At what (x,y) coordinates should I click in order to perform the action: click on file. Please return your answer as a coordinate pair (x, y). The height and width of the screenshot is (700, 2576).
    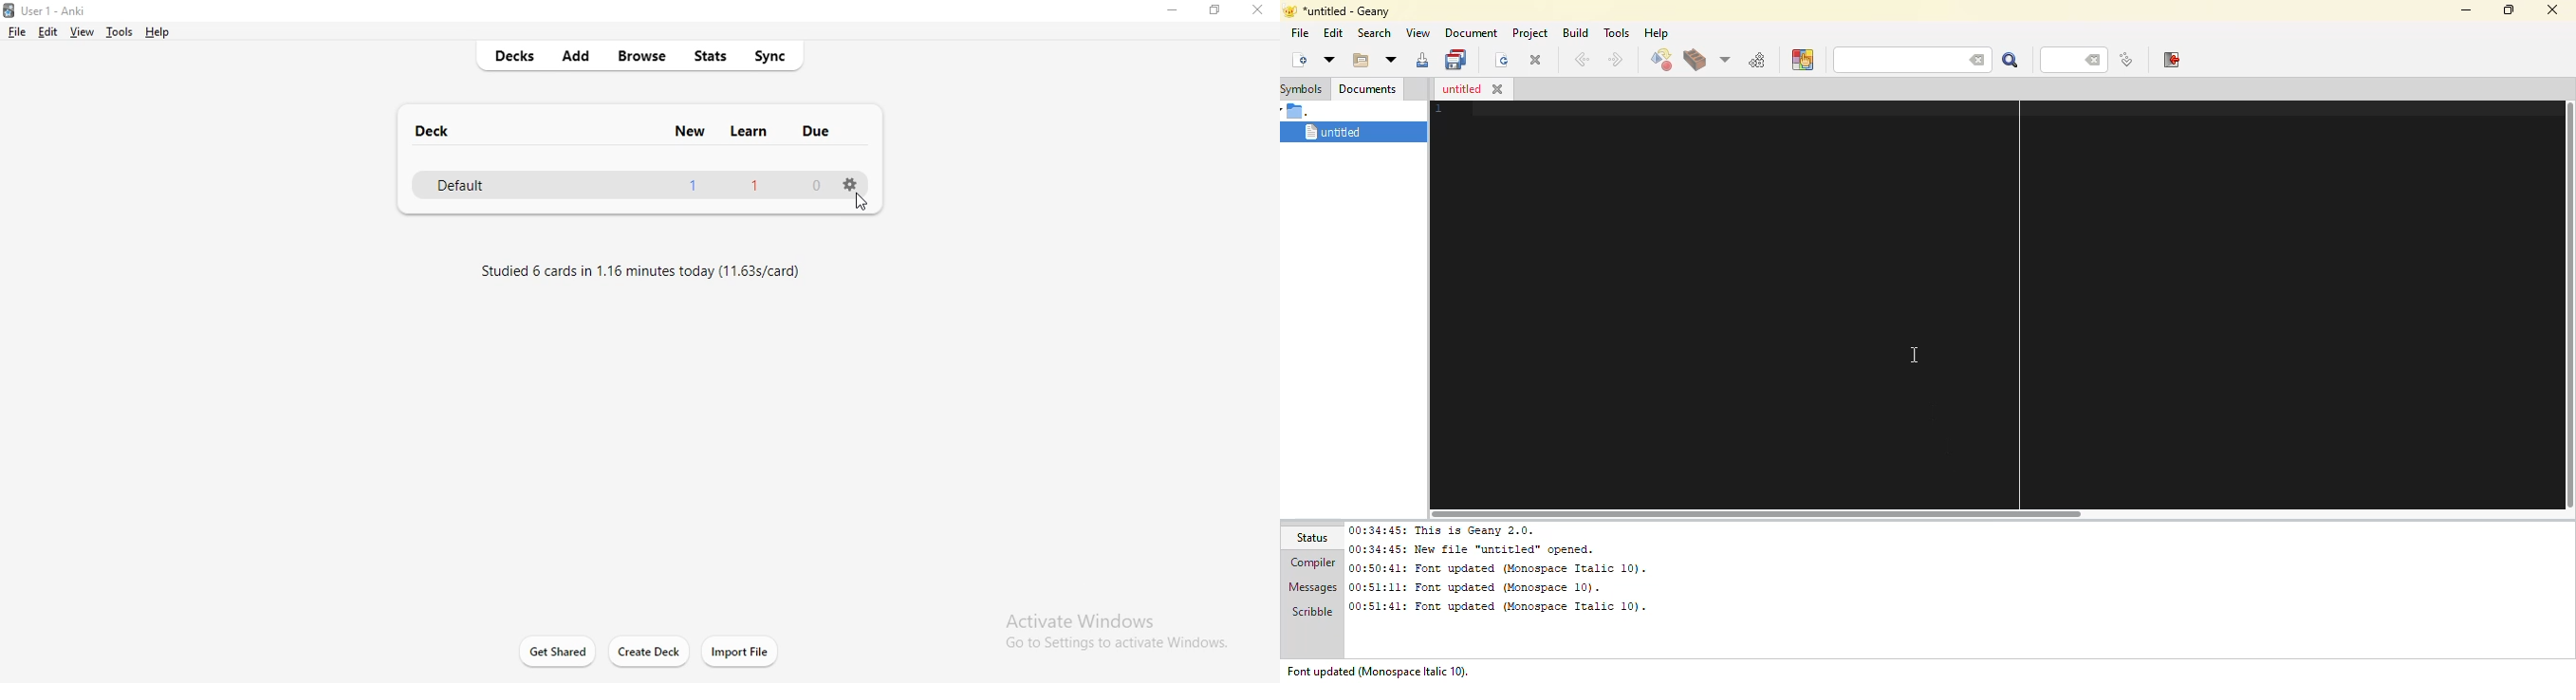
    Looking at the image, I should click on (17, 31).